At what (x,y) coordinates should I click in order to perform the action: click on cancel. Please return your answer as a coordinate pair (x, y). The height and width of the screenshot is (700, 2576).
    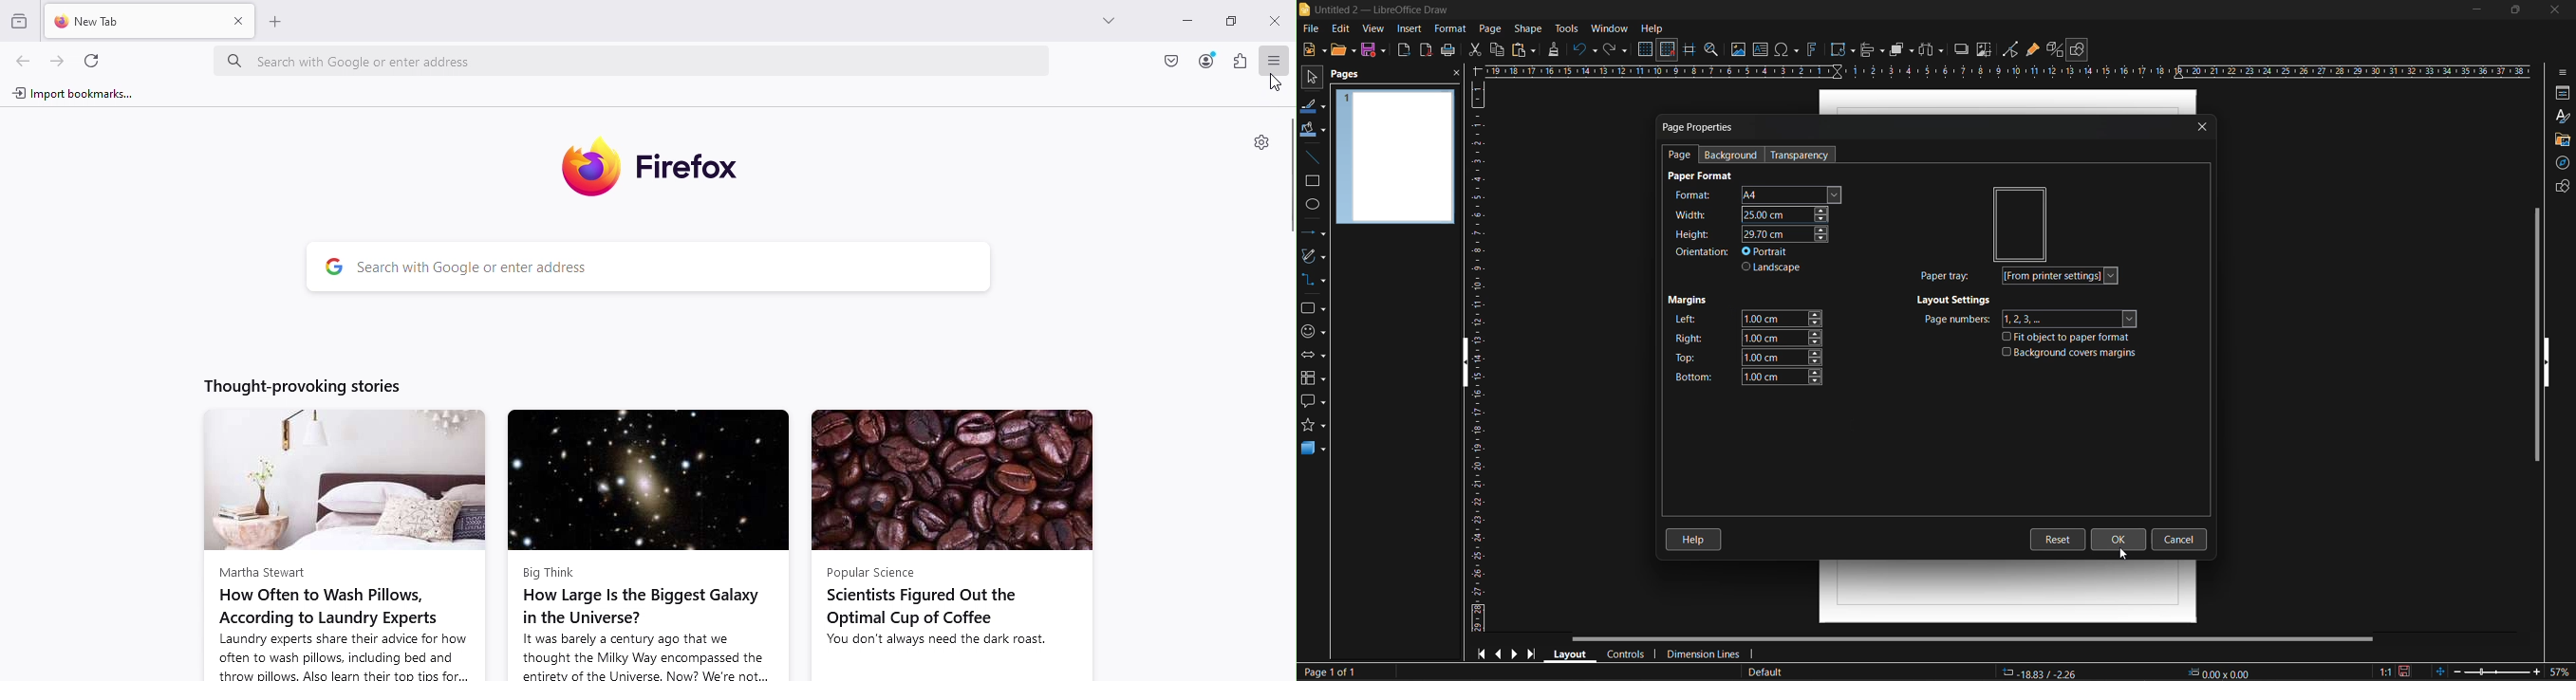
    Looking at the image, I should click on (2181, 540).